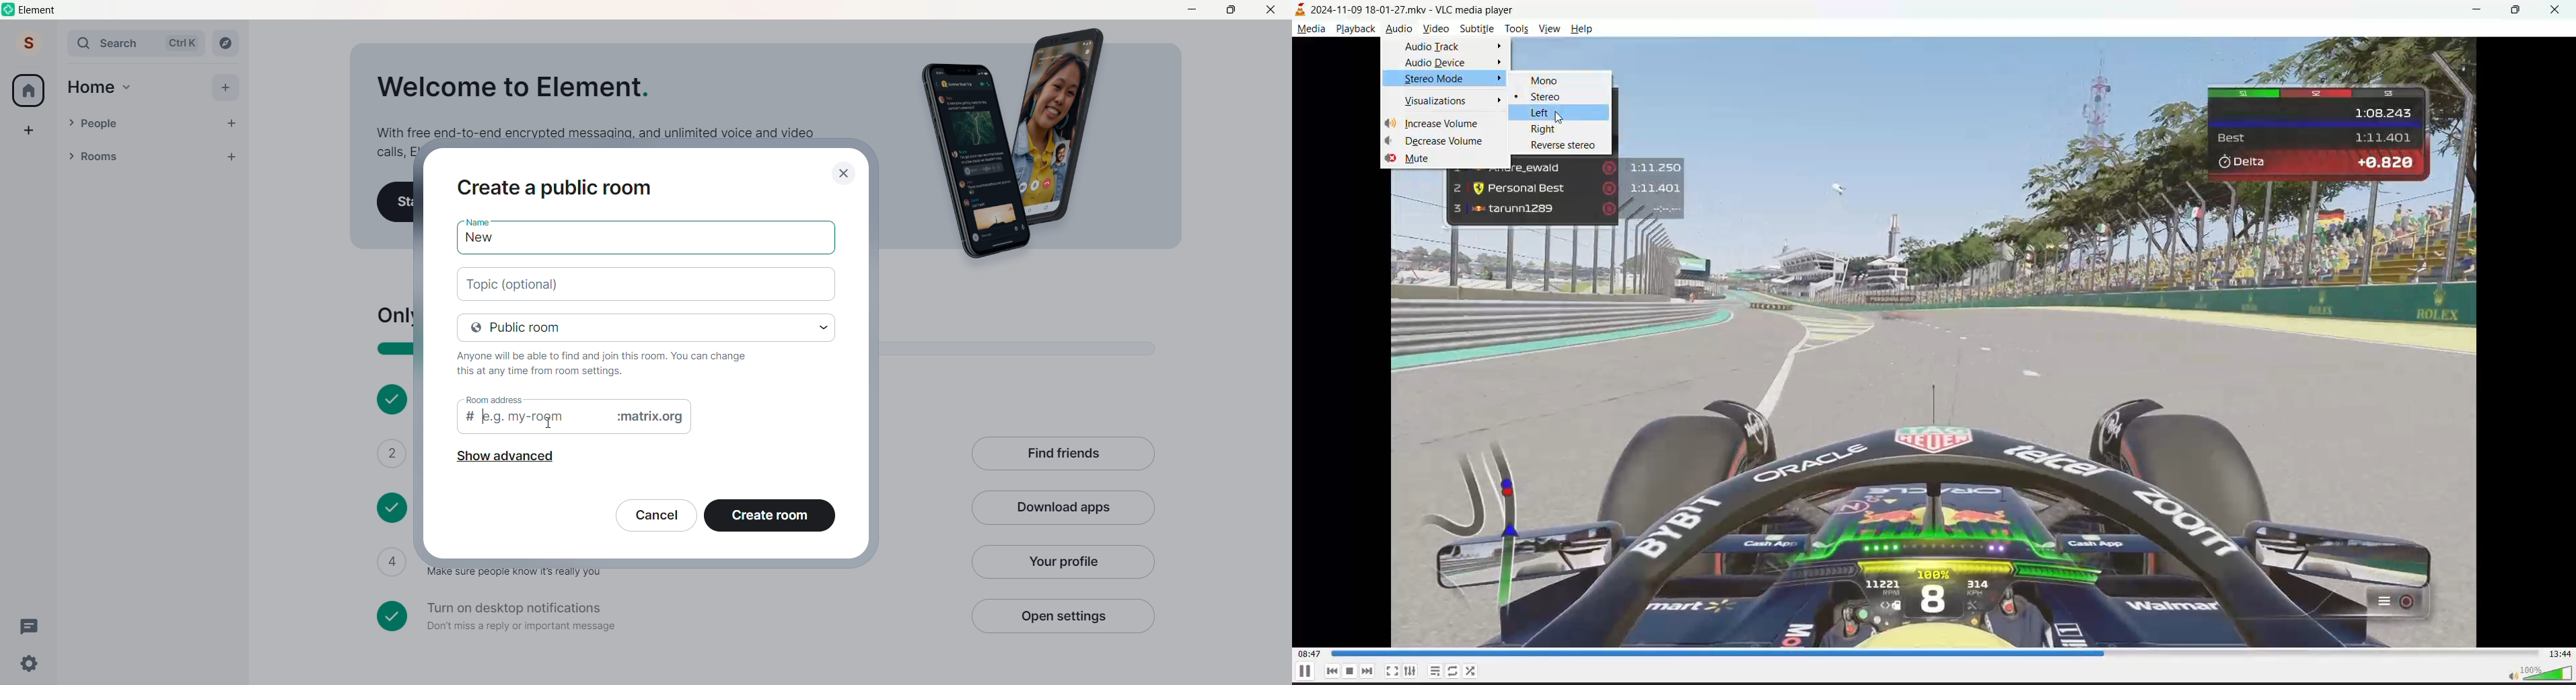  I want to click on right, so click(1545, 129).